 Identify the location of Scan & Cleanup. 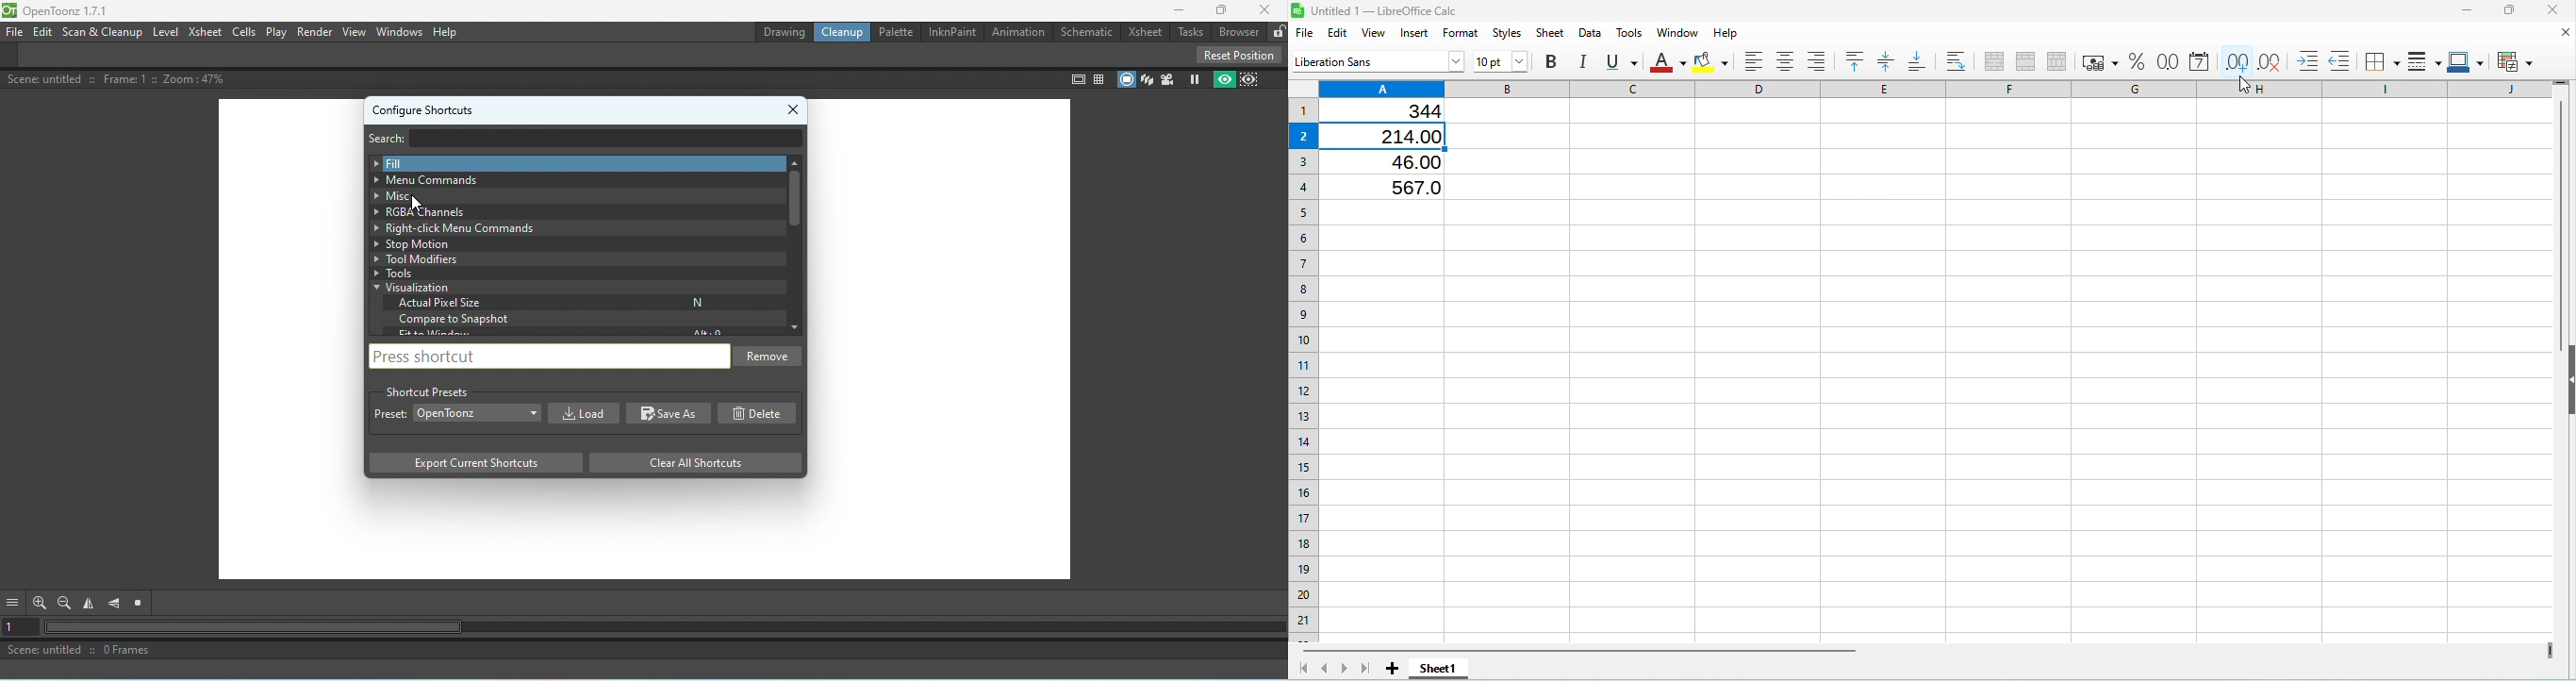
(103, 32).